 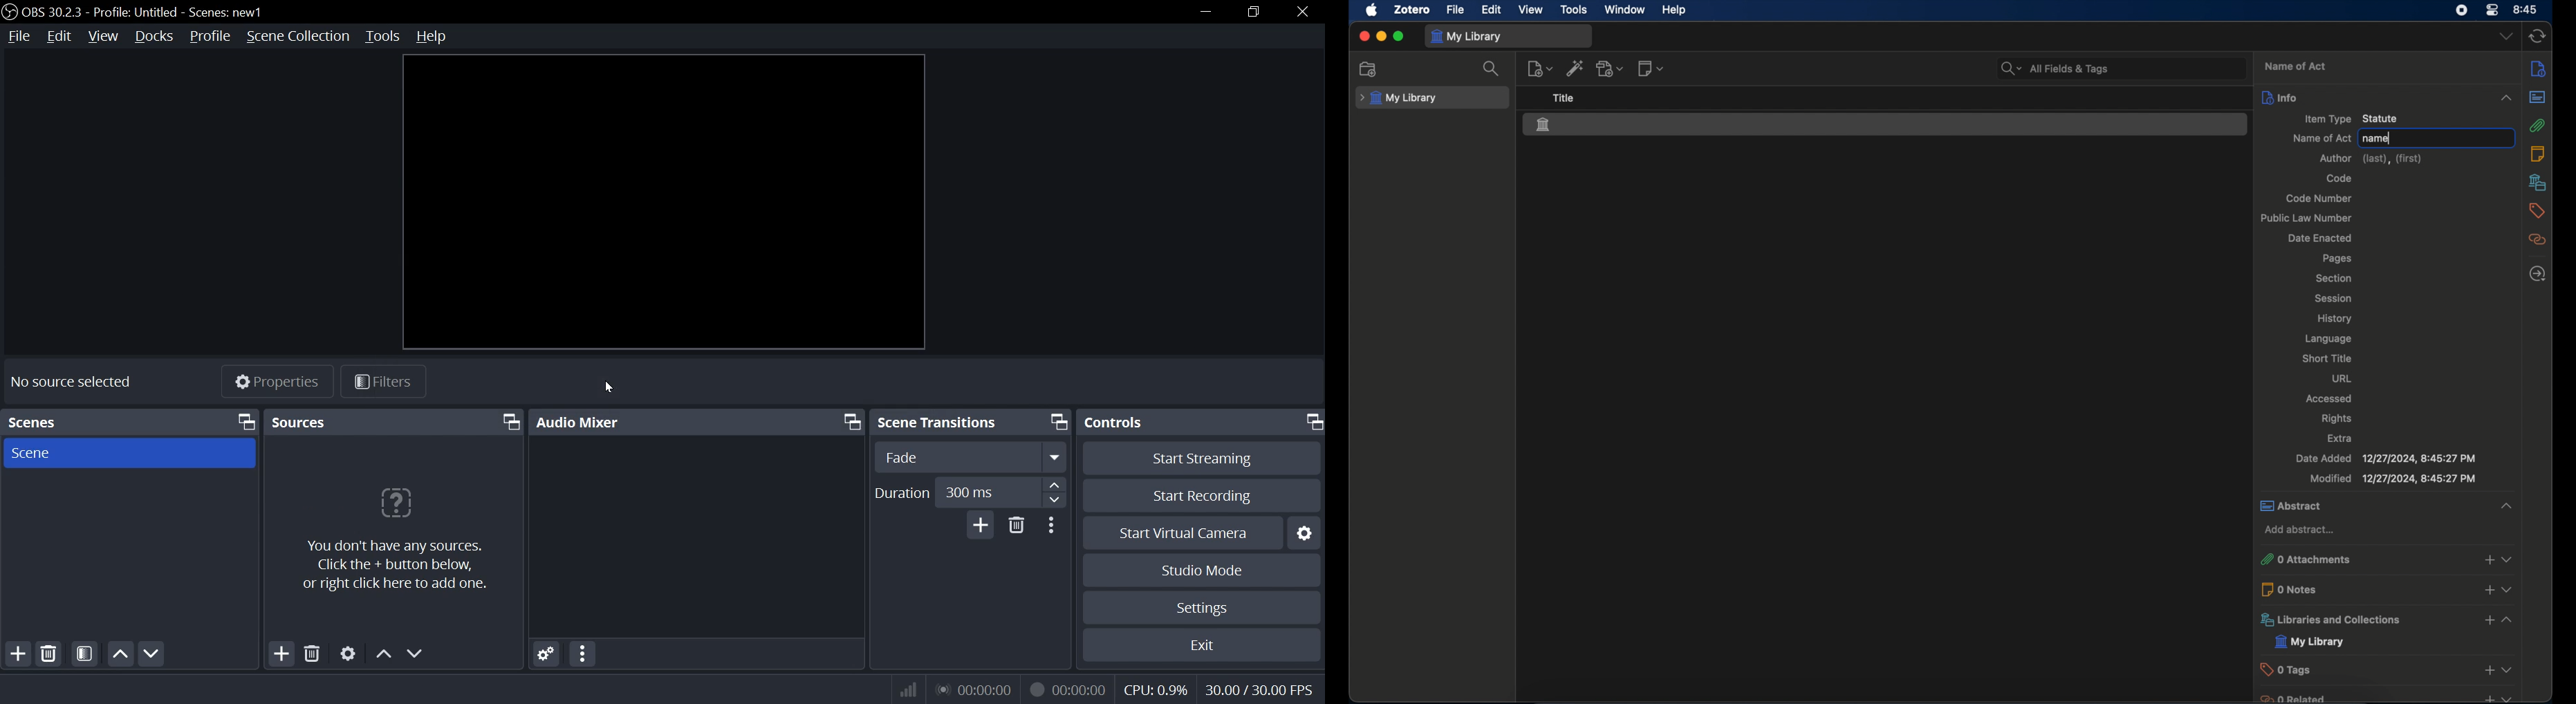 I want to click on studio mode, so click(x=1204, y=571).